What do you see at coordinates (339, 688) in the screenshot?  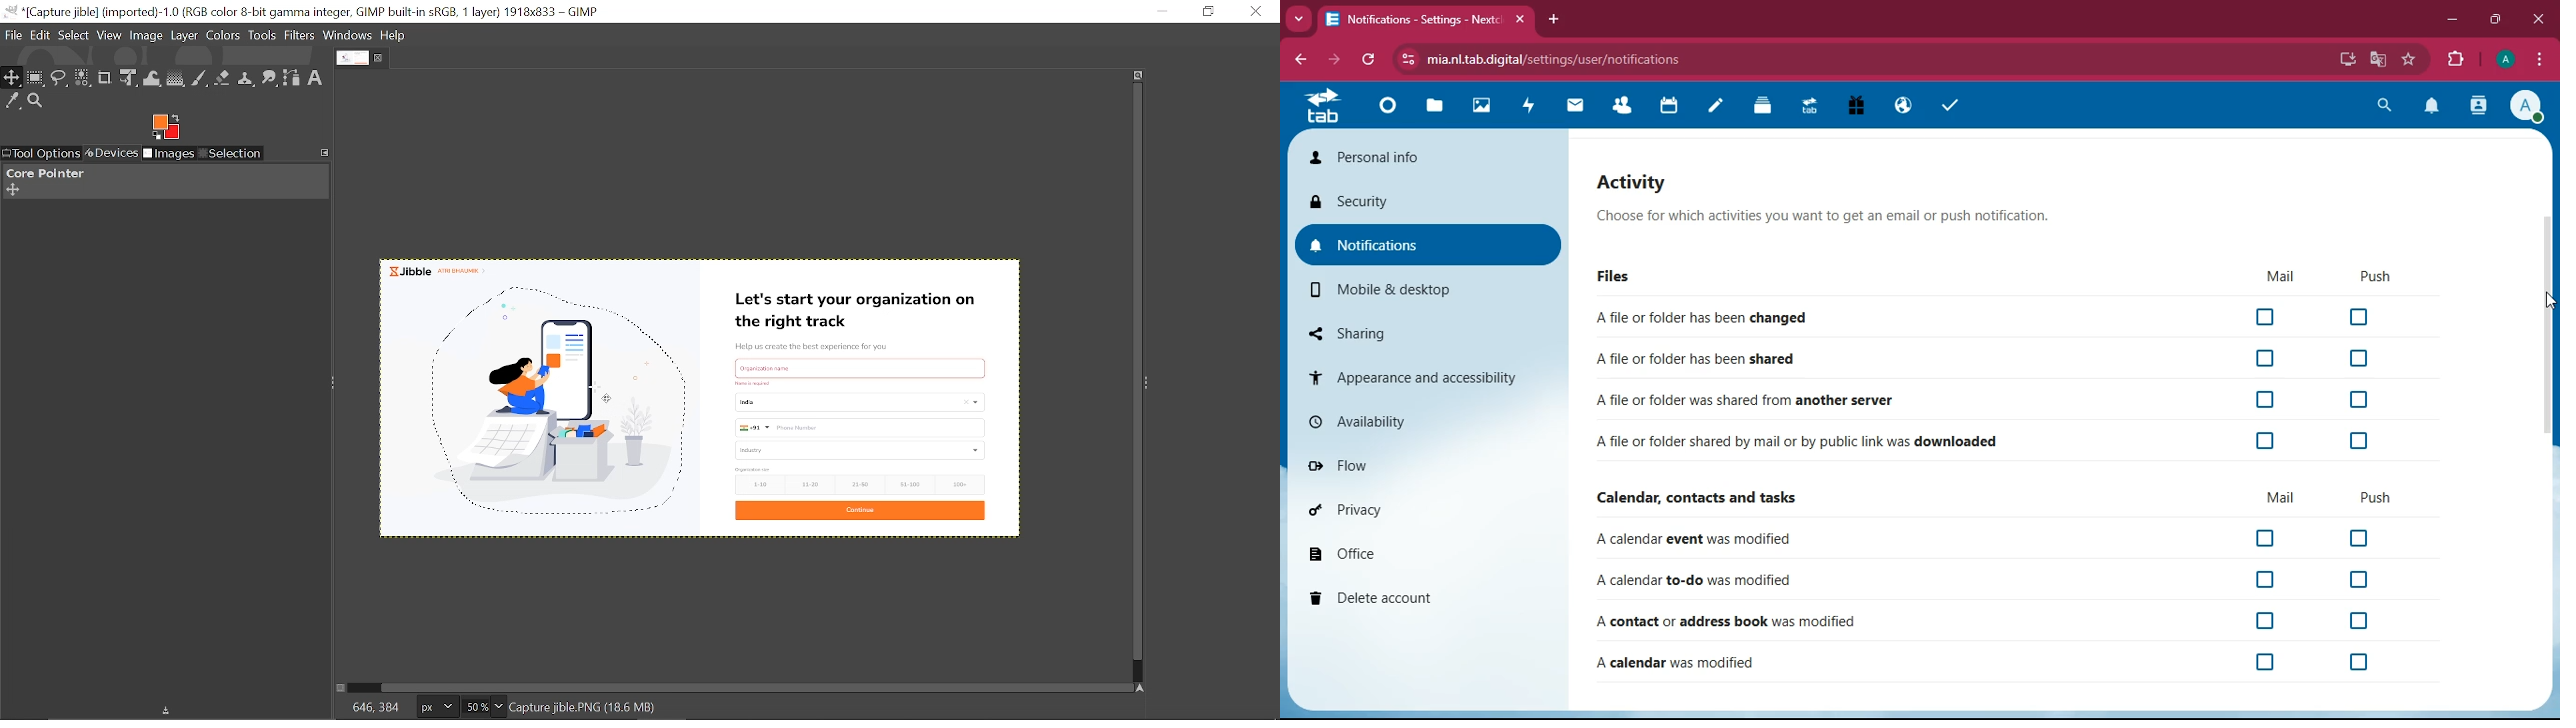 I see `Toggle quick mask on/off` at bounding box center [339, 688].